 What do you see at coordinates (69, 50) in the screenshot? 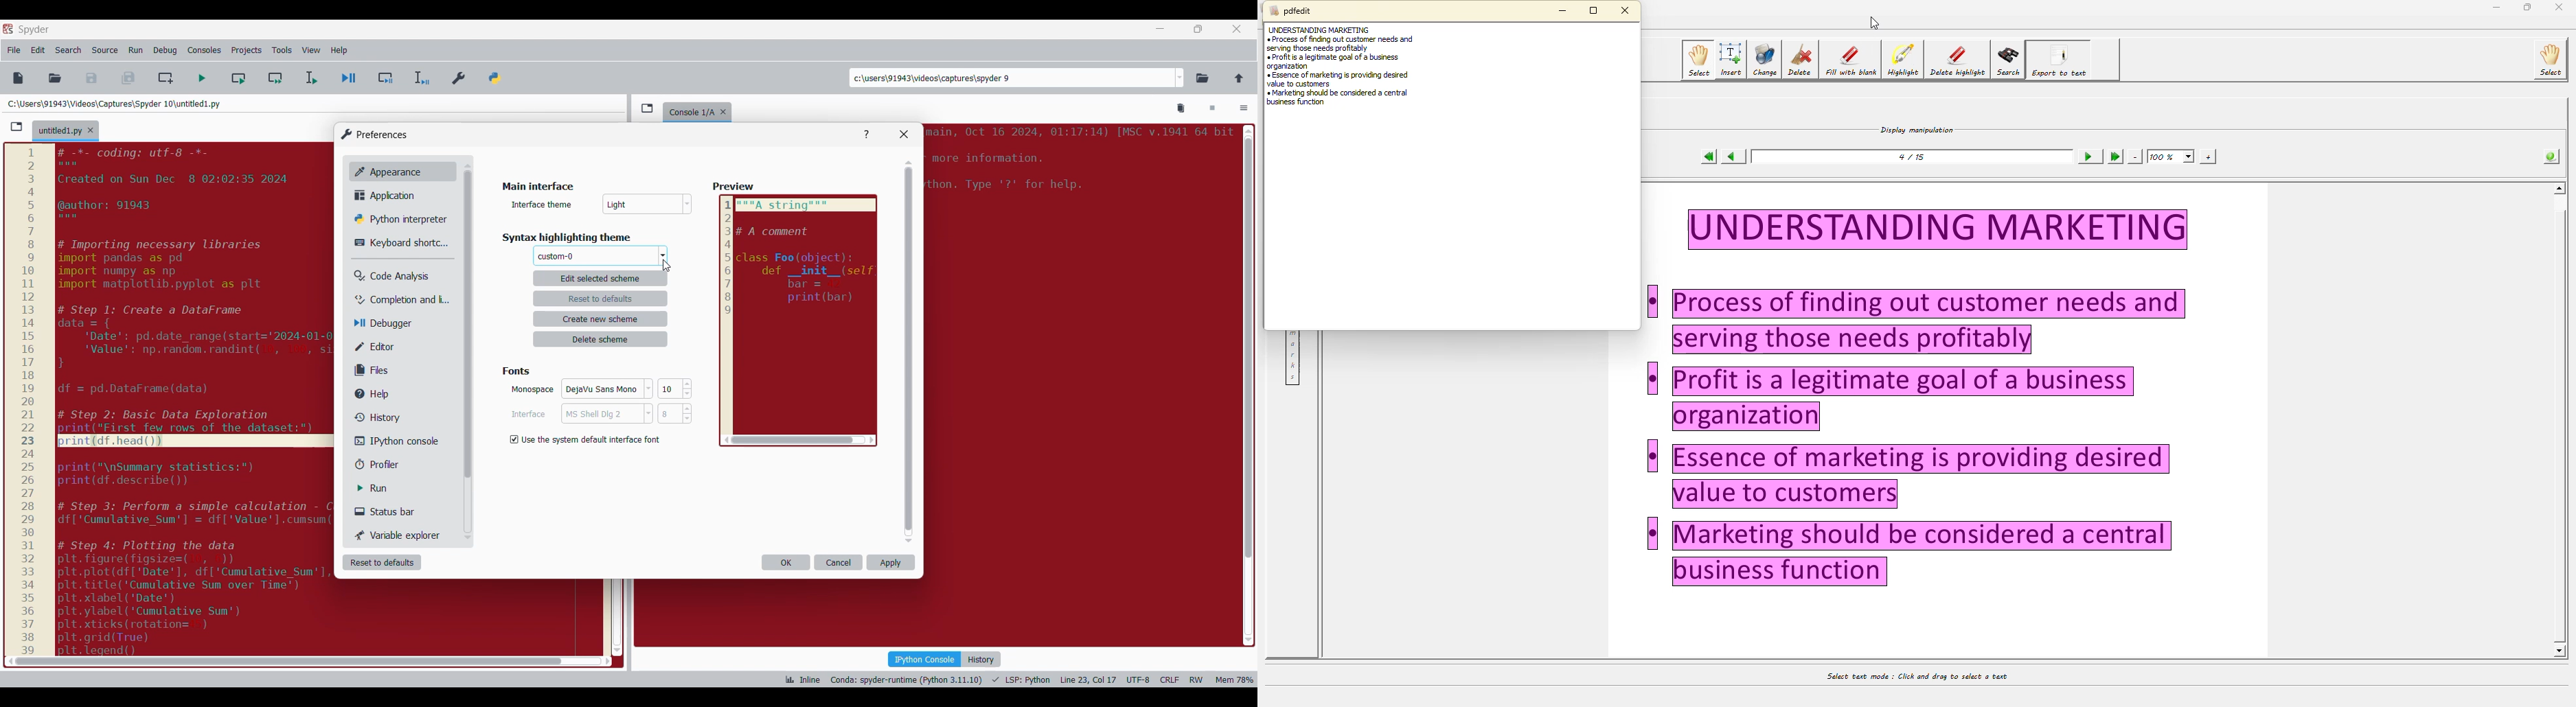
I see `Search menu` at bounding box center [69, 50].